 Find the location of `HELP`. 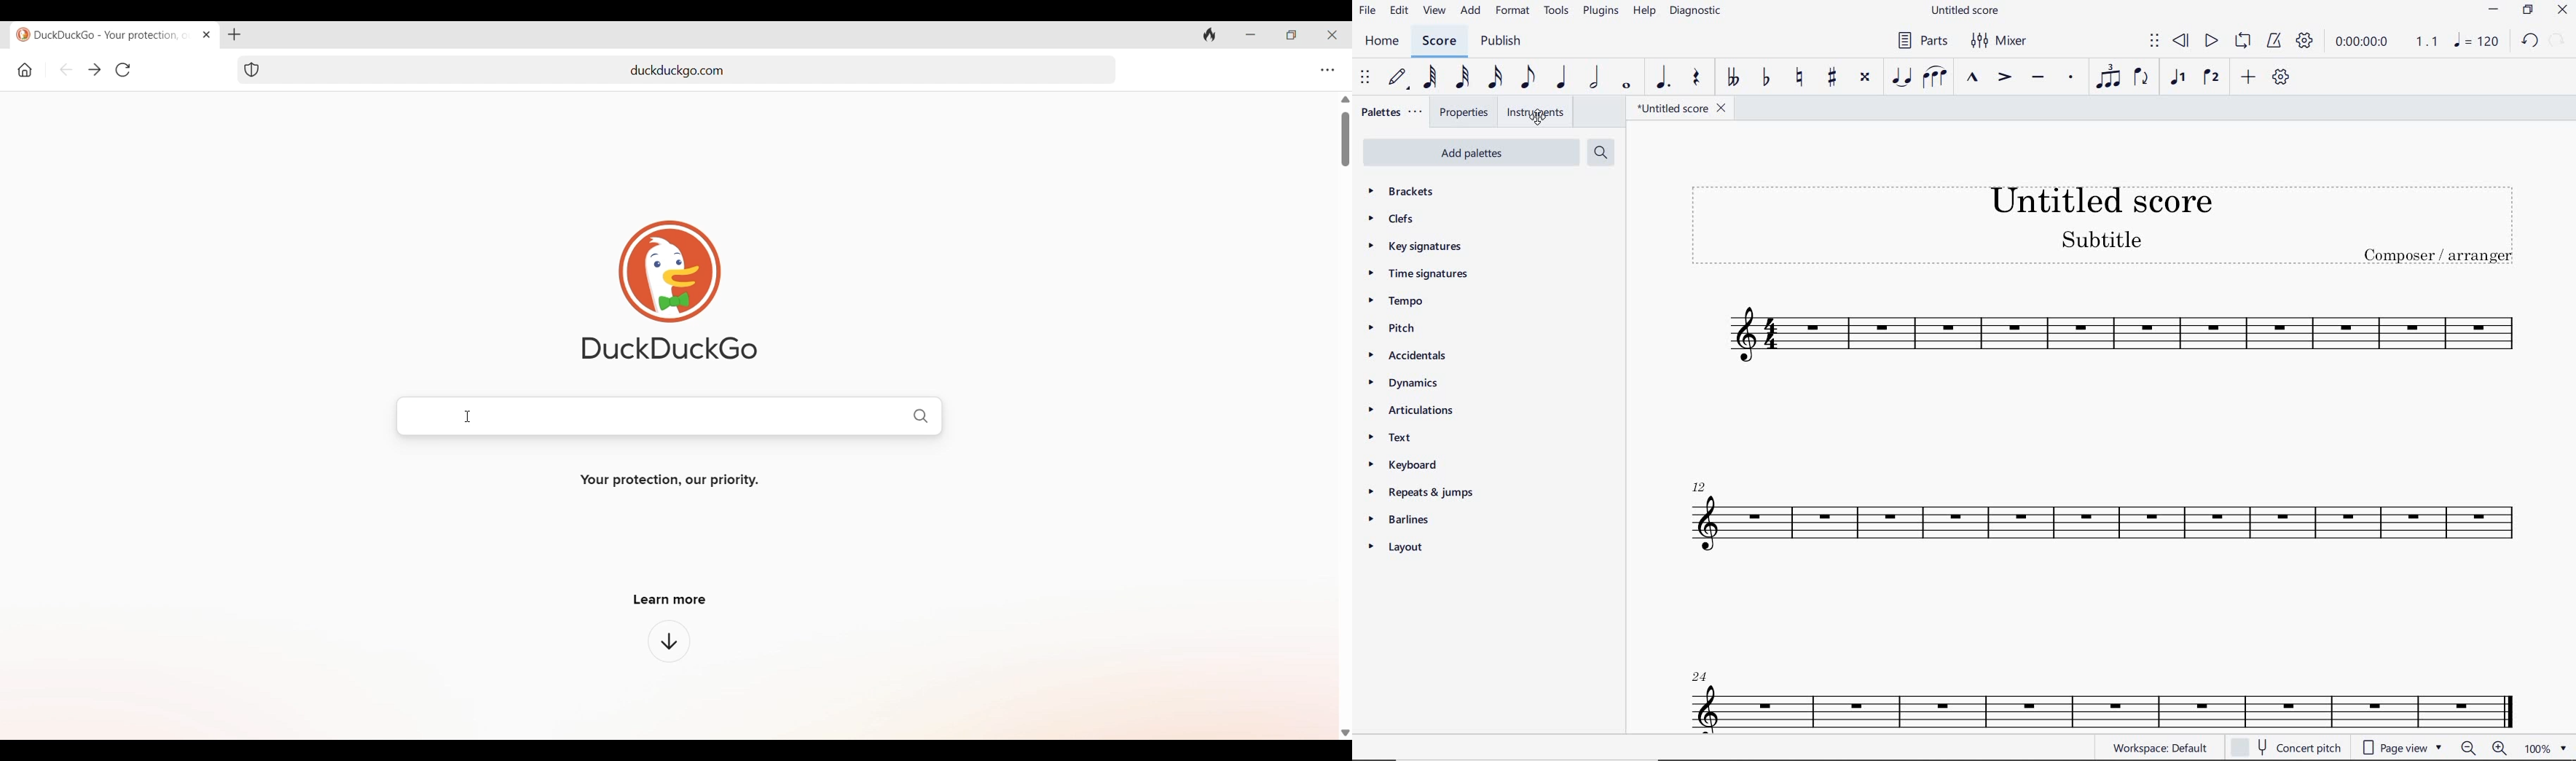

HELP is located at coordinates (1645, 13).